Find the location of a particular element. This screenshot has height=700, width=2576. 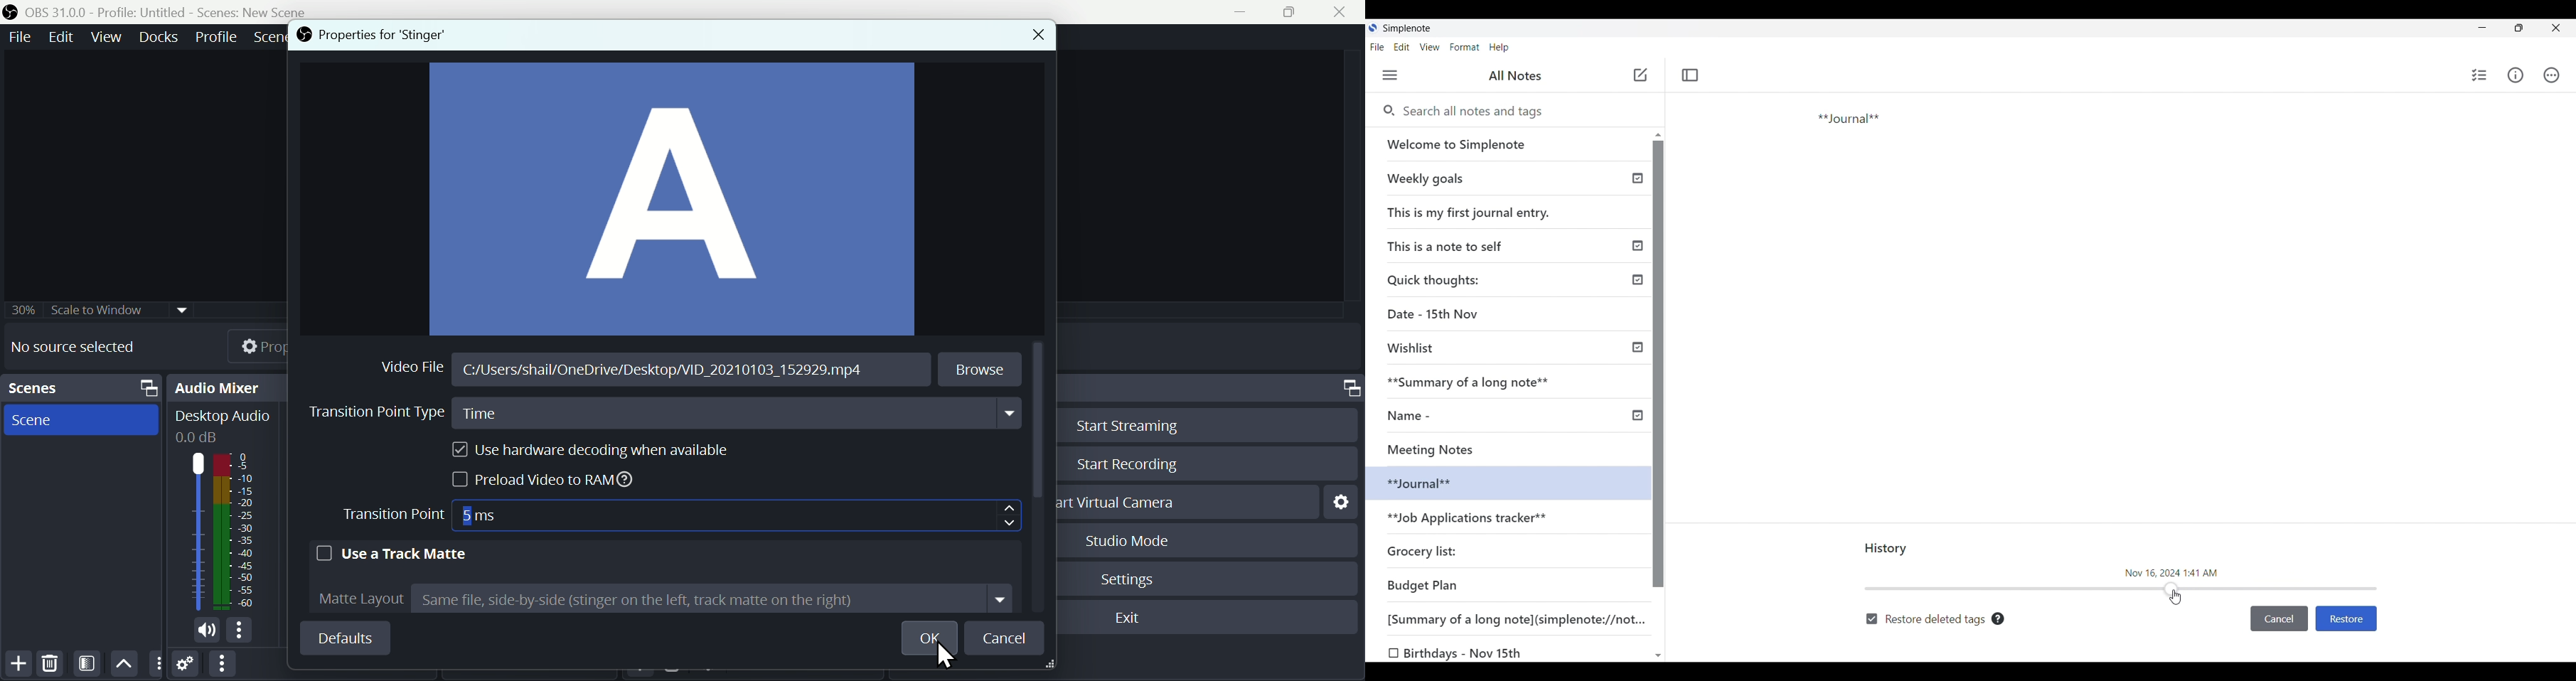

Filter is located at coordinates (90, 663).